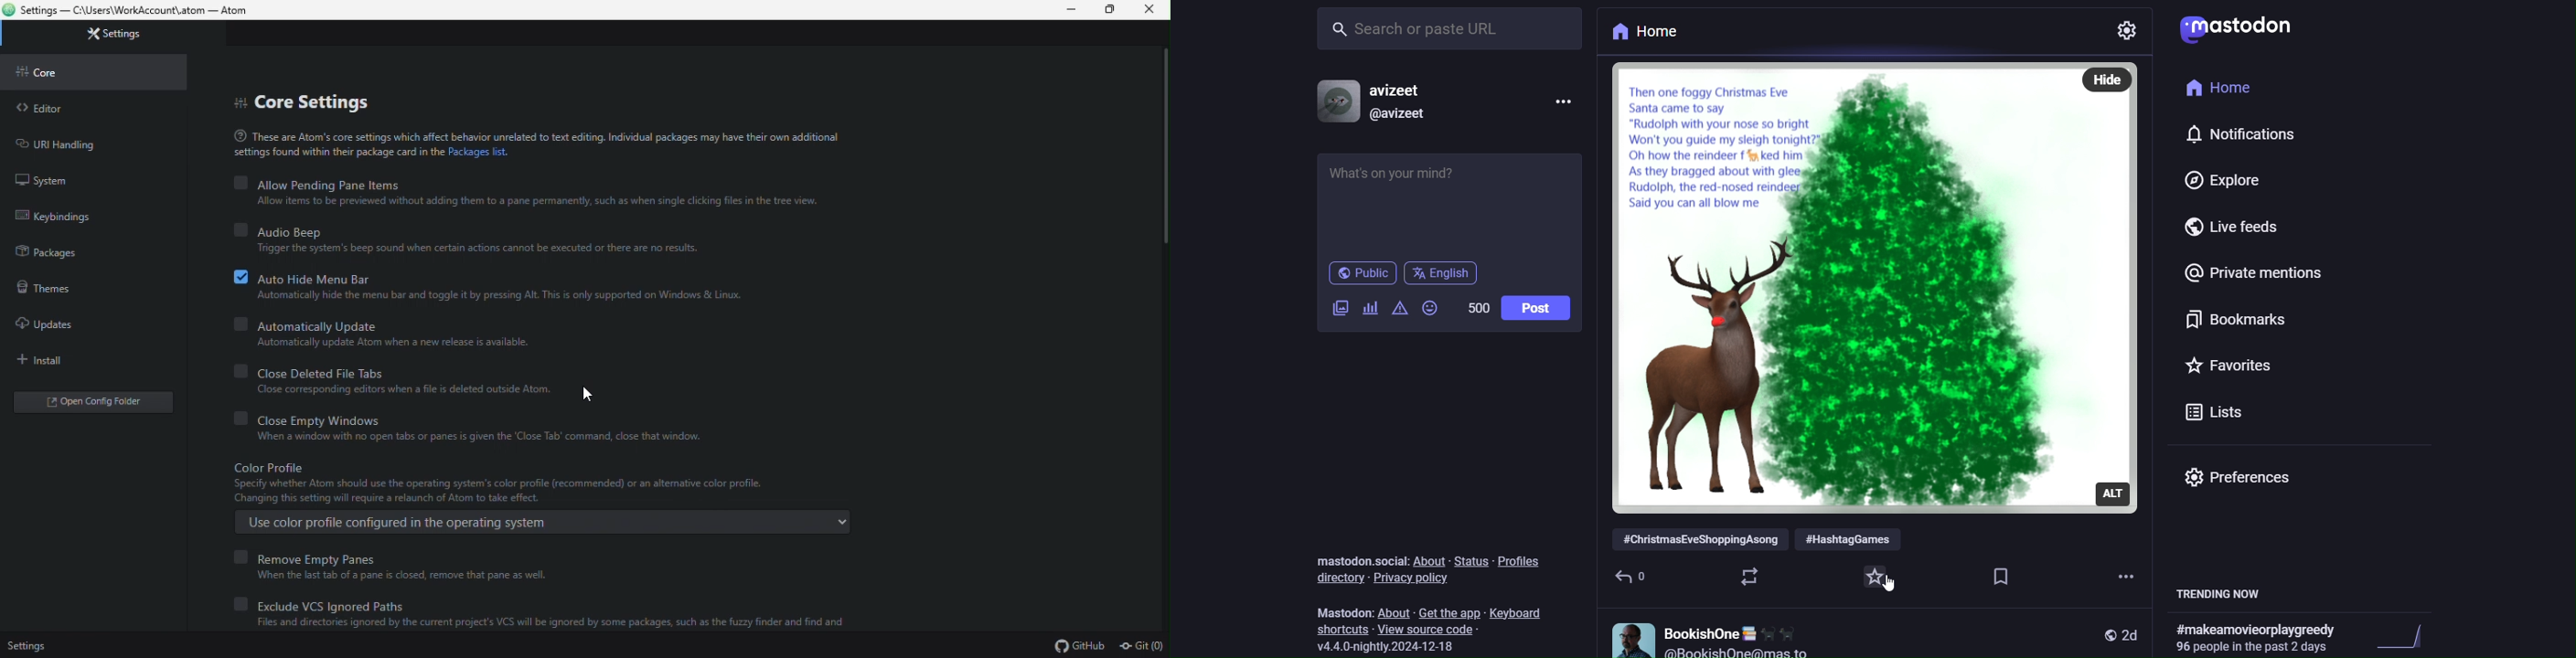  Describe the element at coordinates (88, 142) in the screenshot. I see `URI Handling` at that location.